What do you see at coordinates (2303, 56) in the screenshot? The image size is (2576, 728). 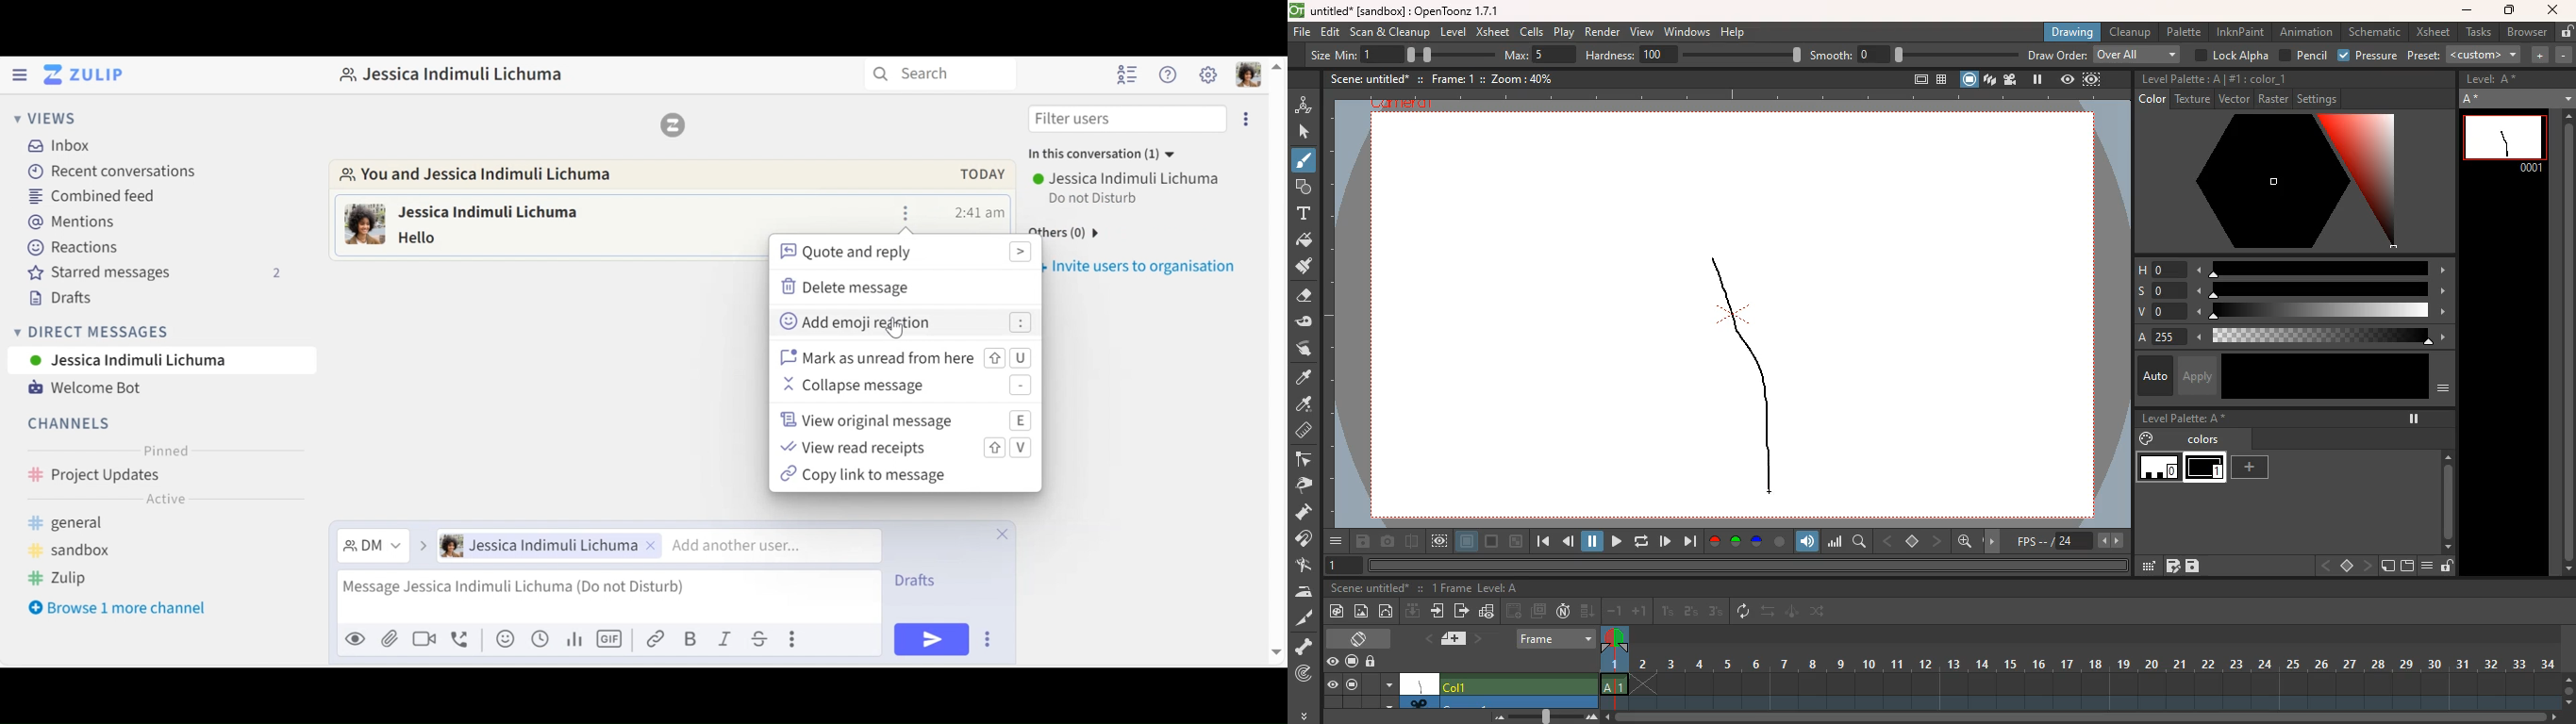 I see `pencil` at bounding box center [2303, 56].